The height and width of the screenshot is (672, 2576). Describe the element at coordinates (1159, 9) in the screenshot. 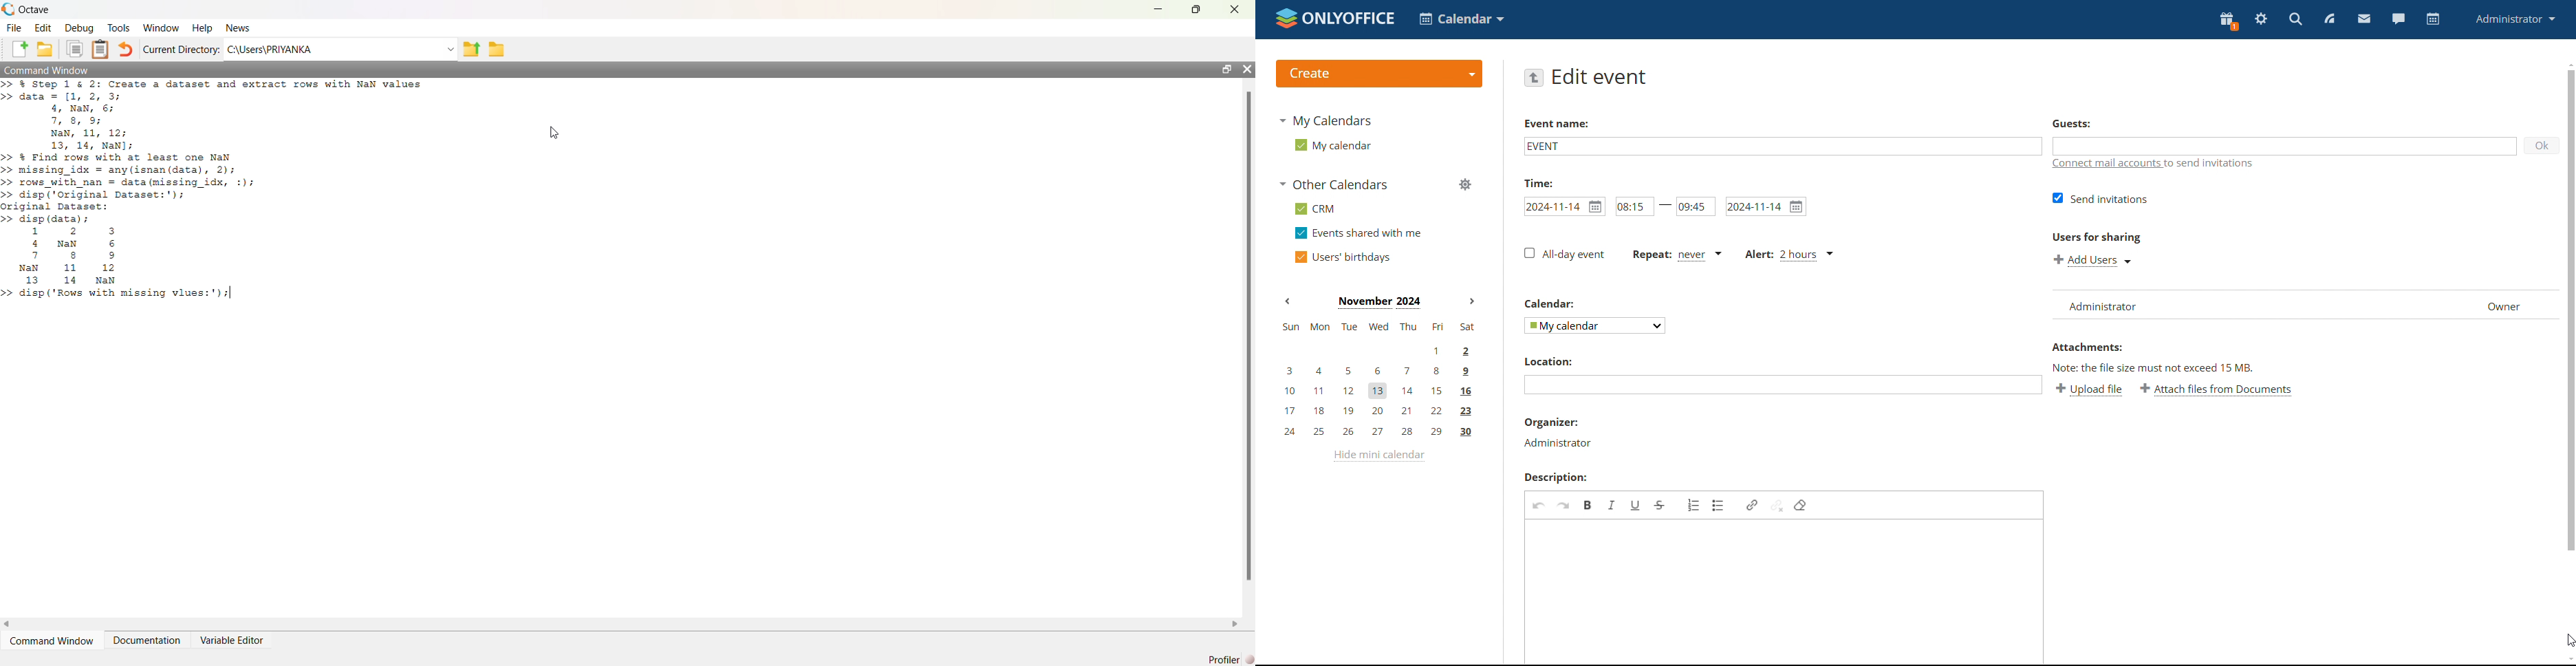

I see `minimize` at that location.